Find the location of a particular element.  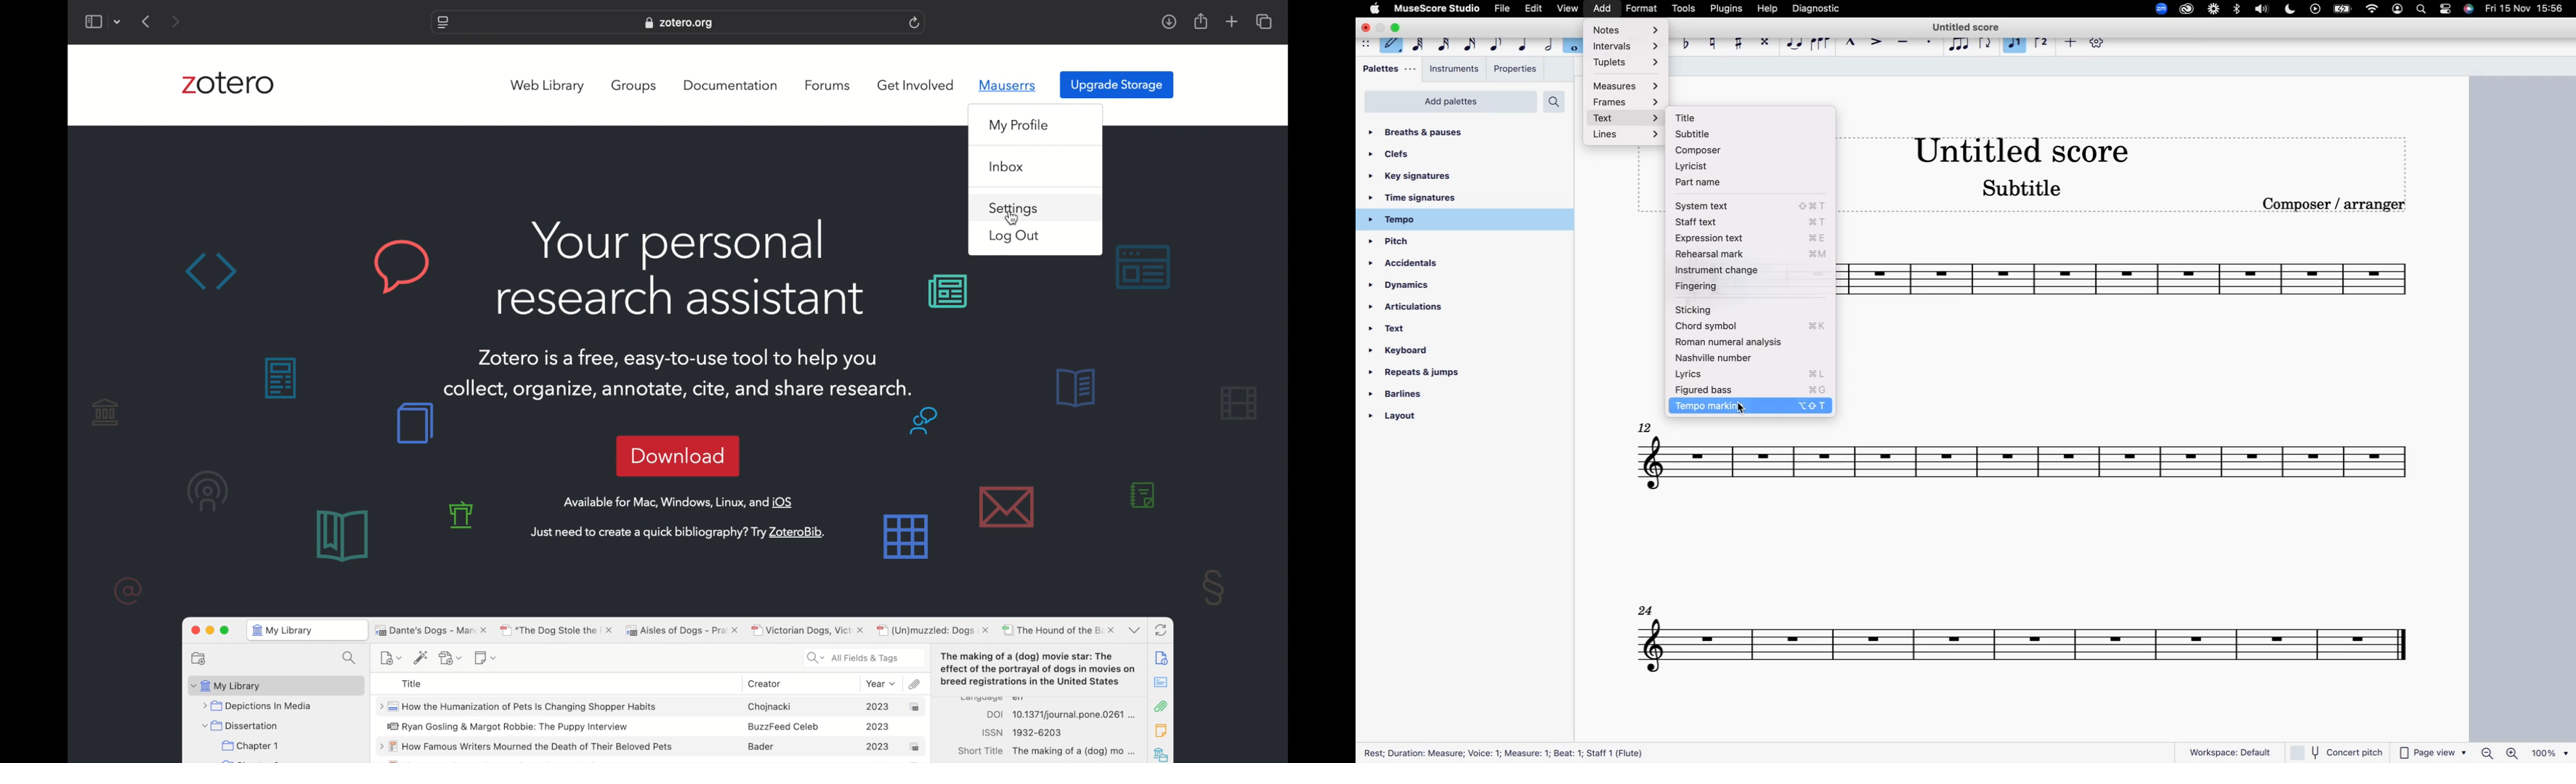

score title is located at coordinates (2024, 149).